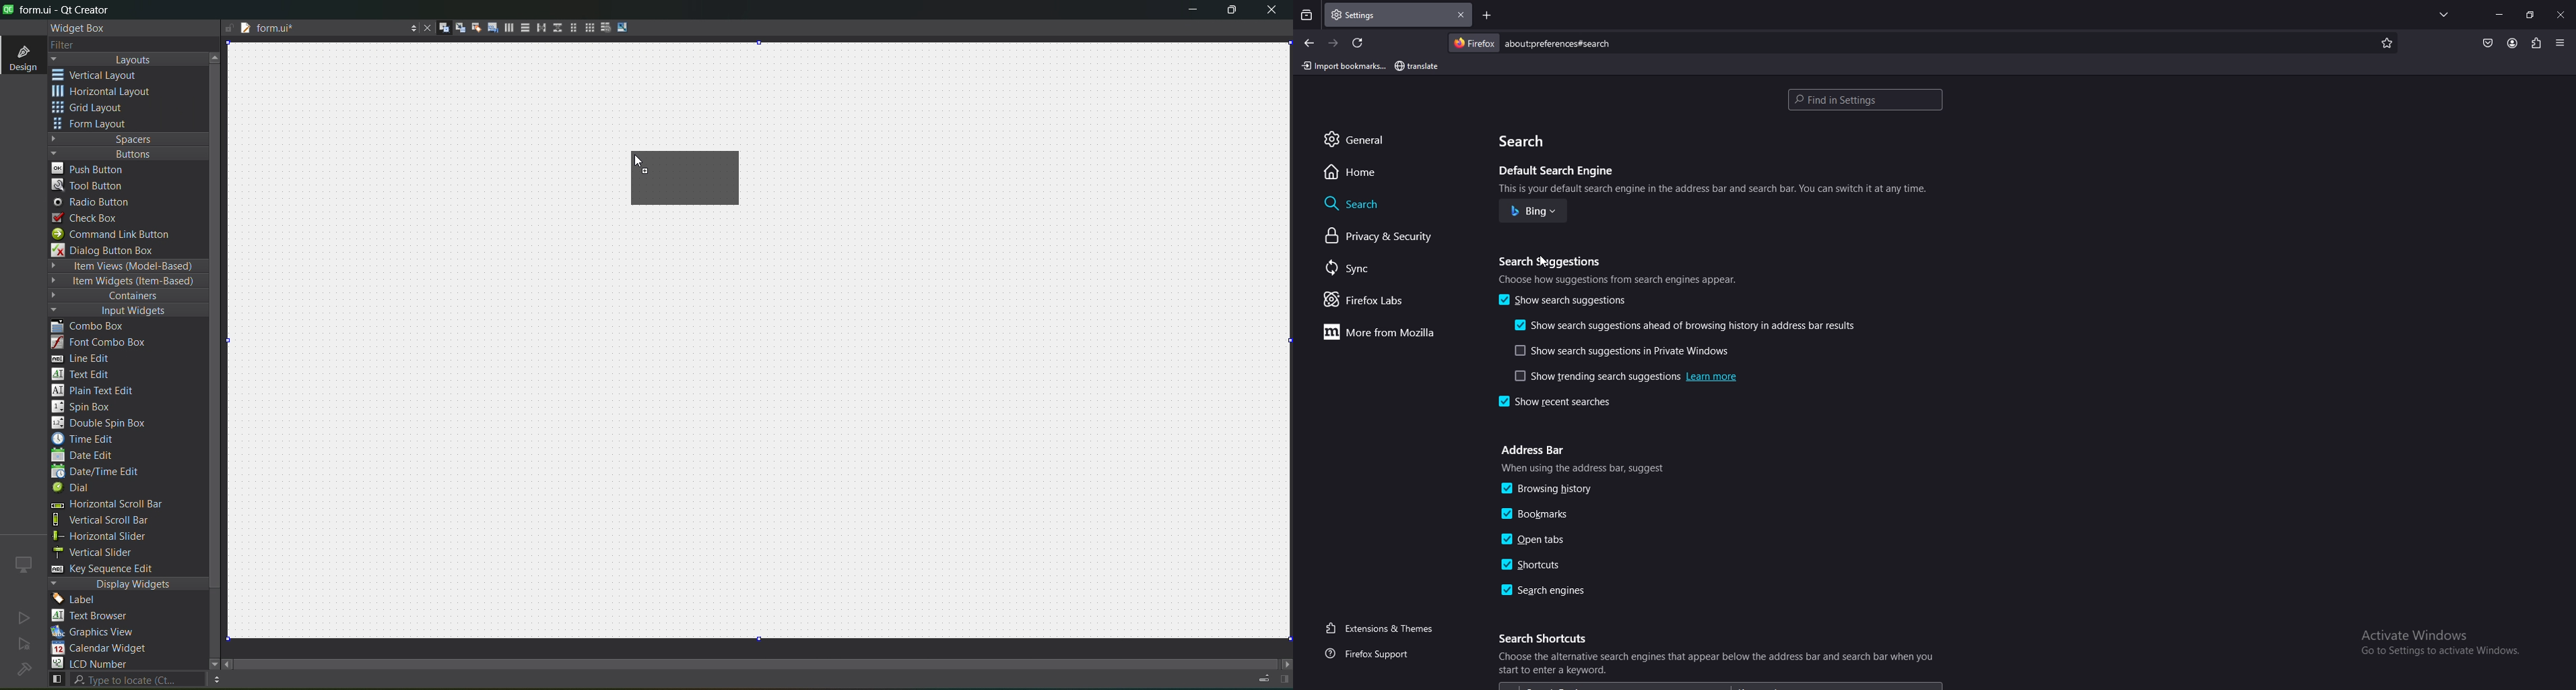 The height and width of the screenshot is (700, 2576). Describe the element at coordinates (129, 584) in the screenshot. I see `display widgets` at that location.